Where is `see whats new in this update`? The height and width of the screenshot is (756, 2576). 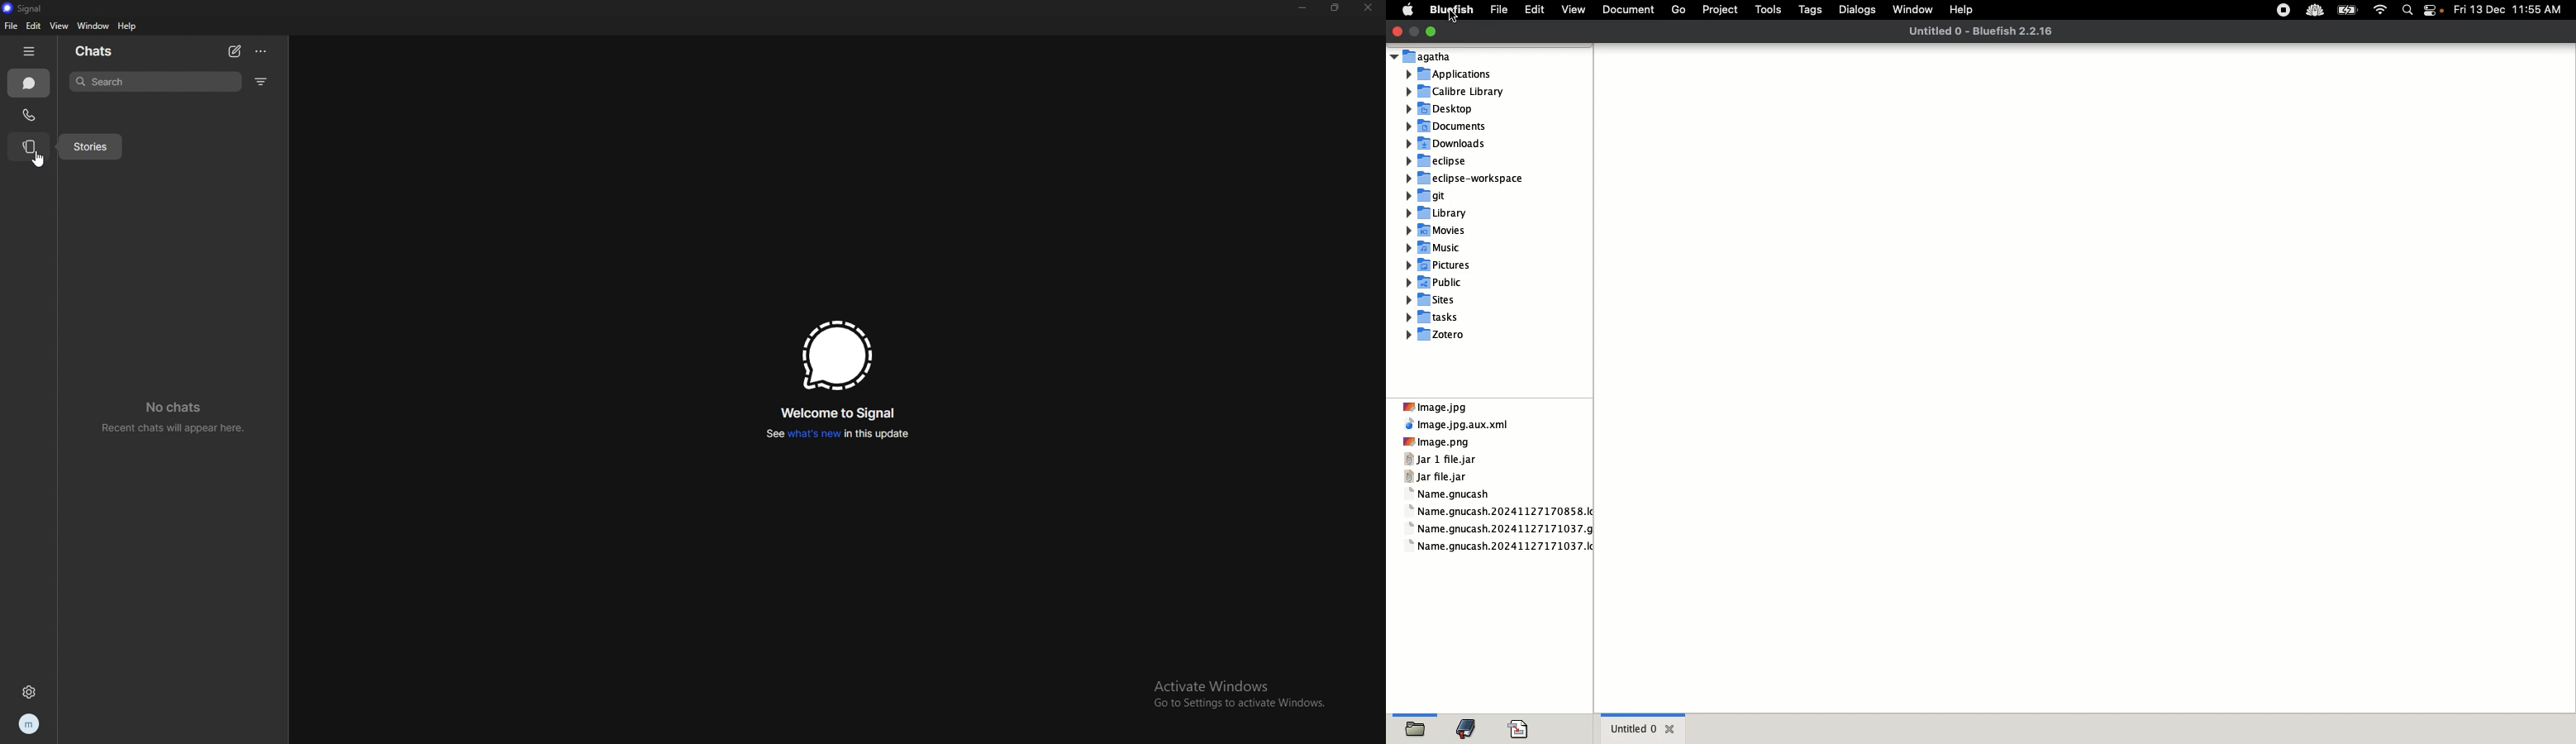 see whats new in this update is located at coordinates (834, 436).